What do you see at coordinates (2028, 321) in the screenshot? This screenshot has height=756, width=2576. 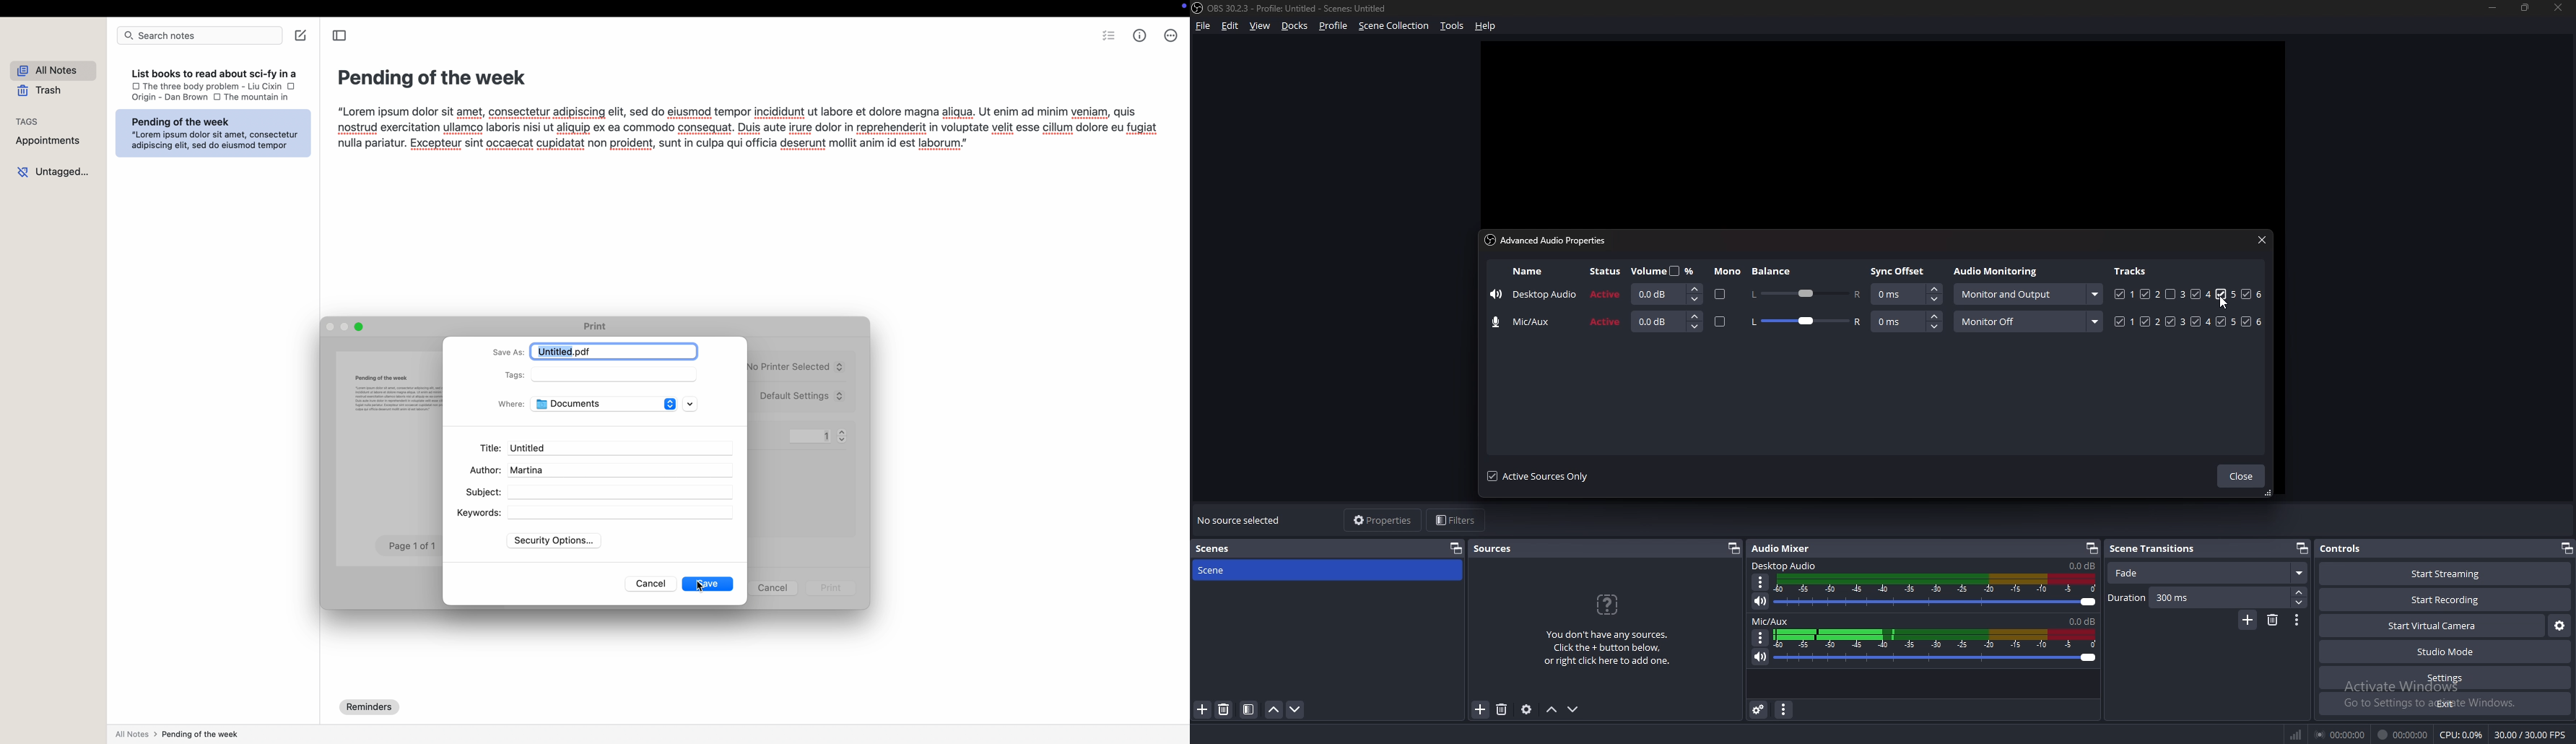 I see `monitor off` at bounding box center [2028, 321].